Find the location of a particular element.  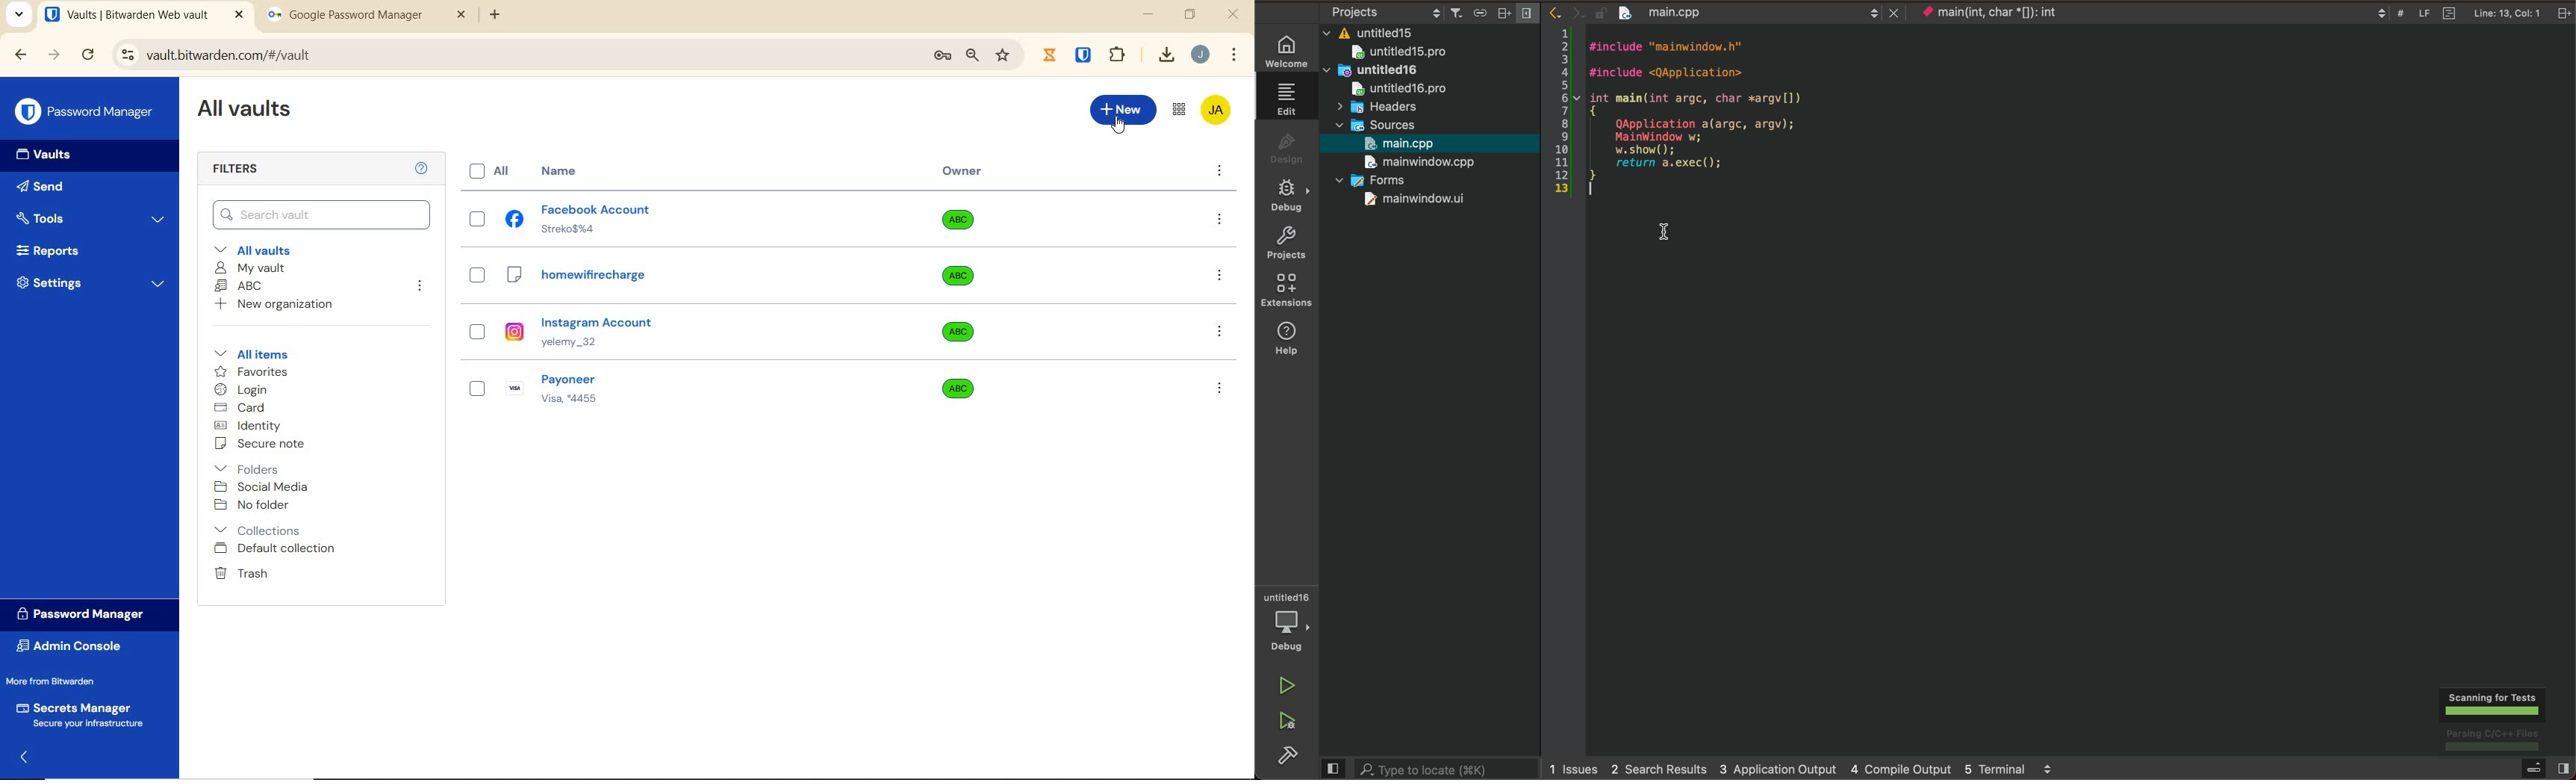

bookmark is located at coordinates (1004, 55).